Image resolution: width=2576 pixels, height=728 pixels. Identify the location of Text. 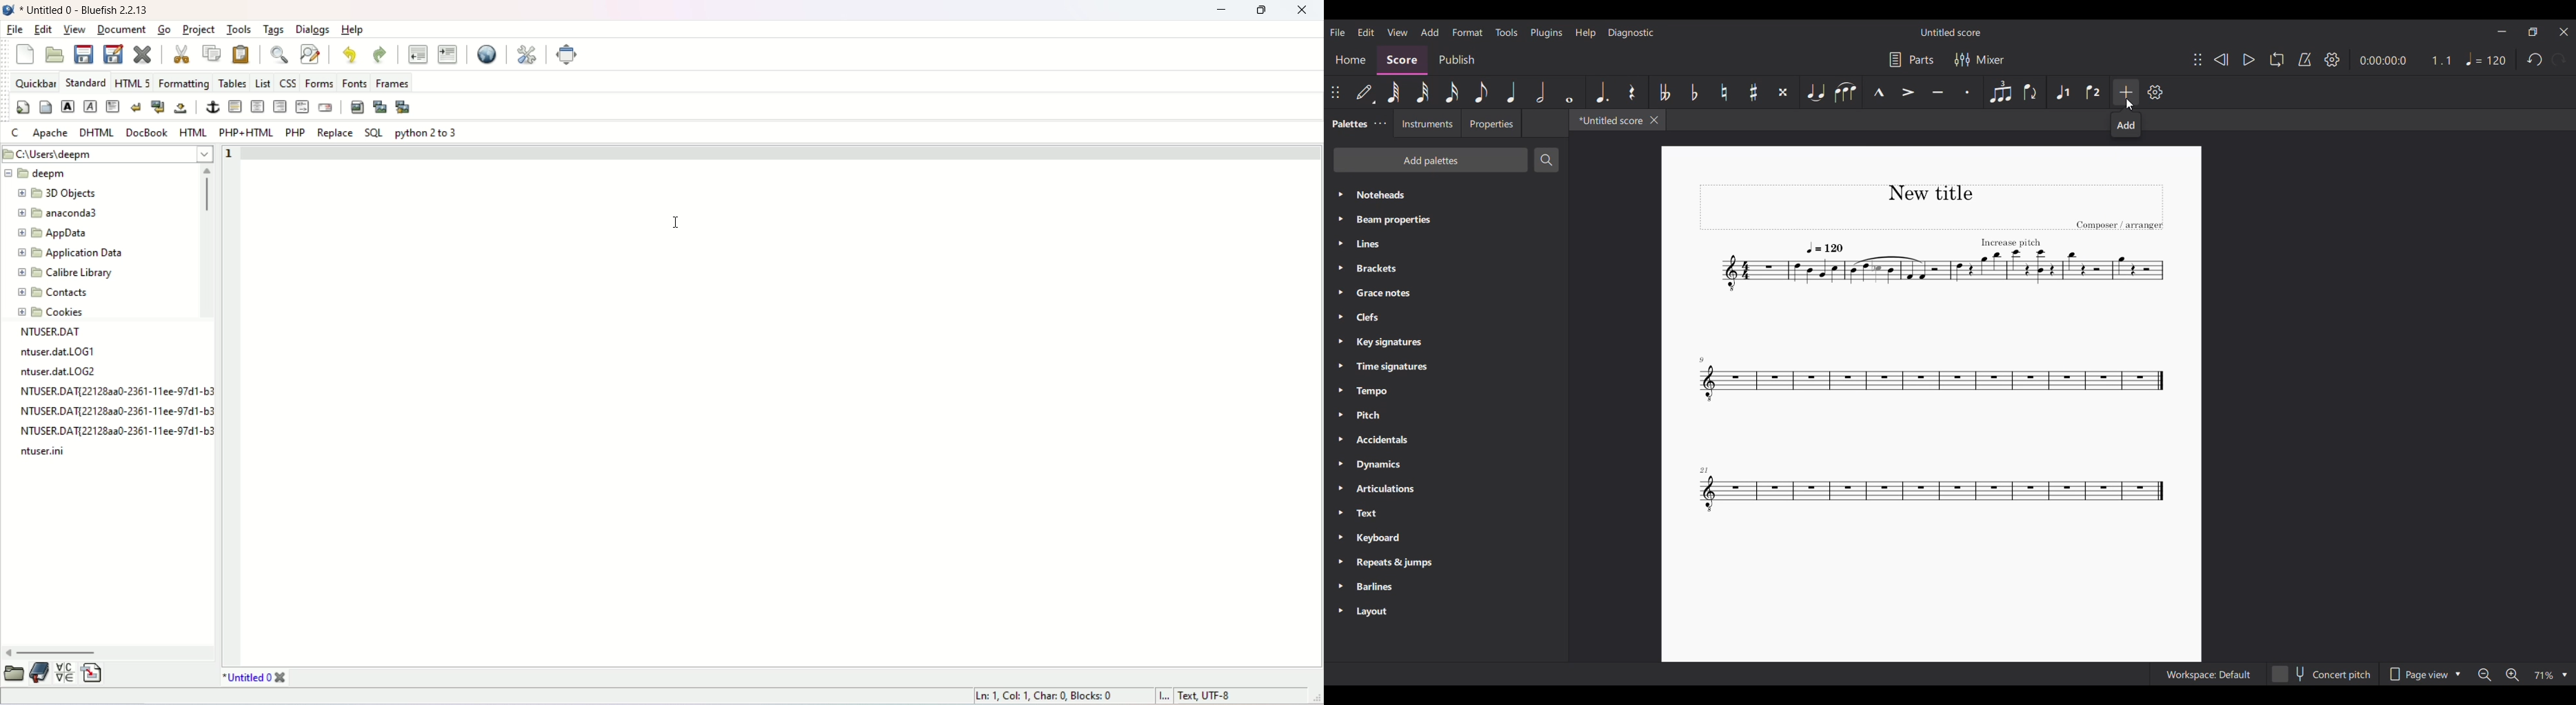
(1446, 514).